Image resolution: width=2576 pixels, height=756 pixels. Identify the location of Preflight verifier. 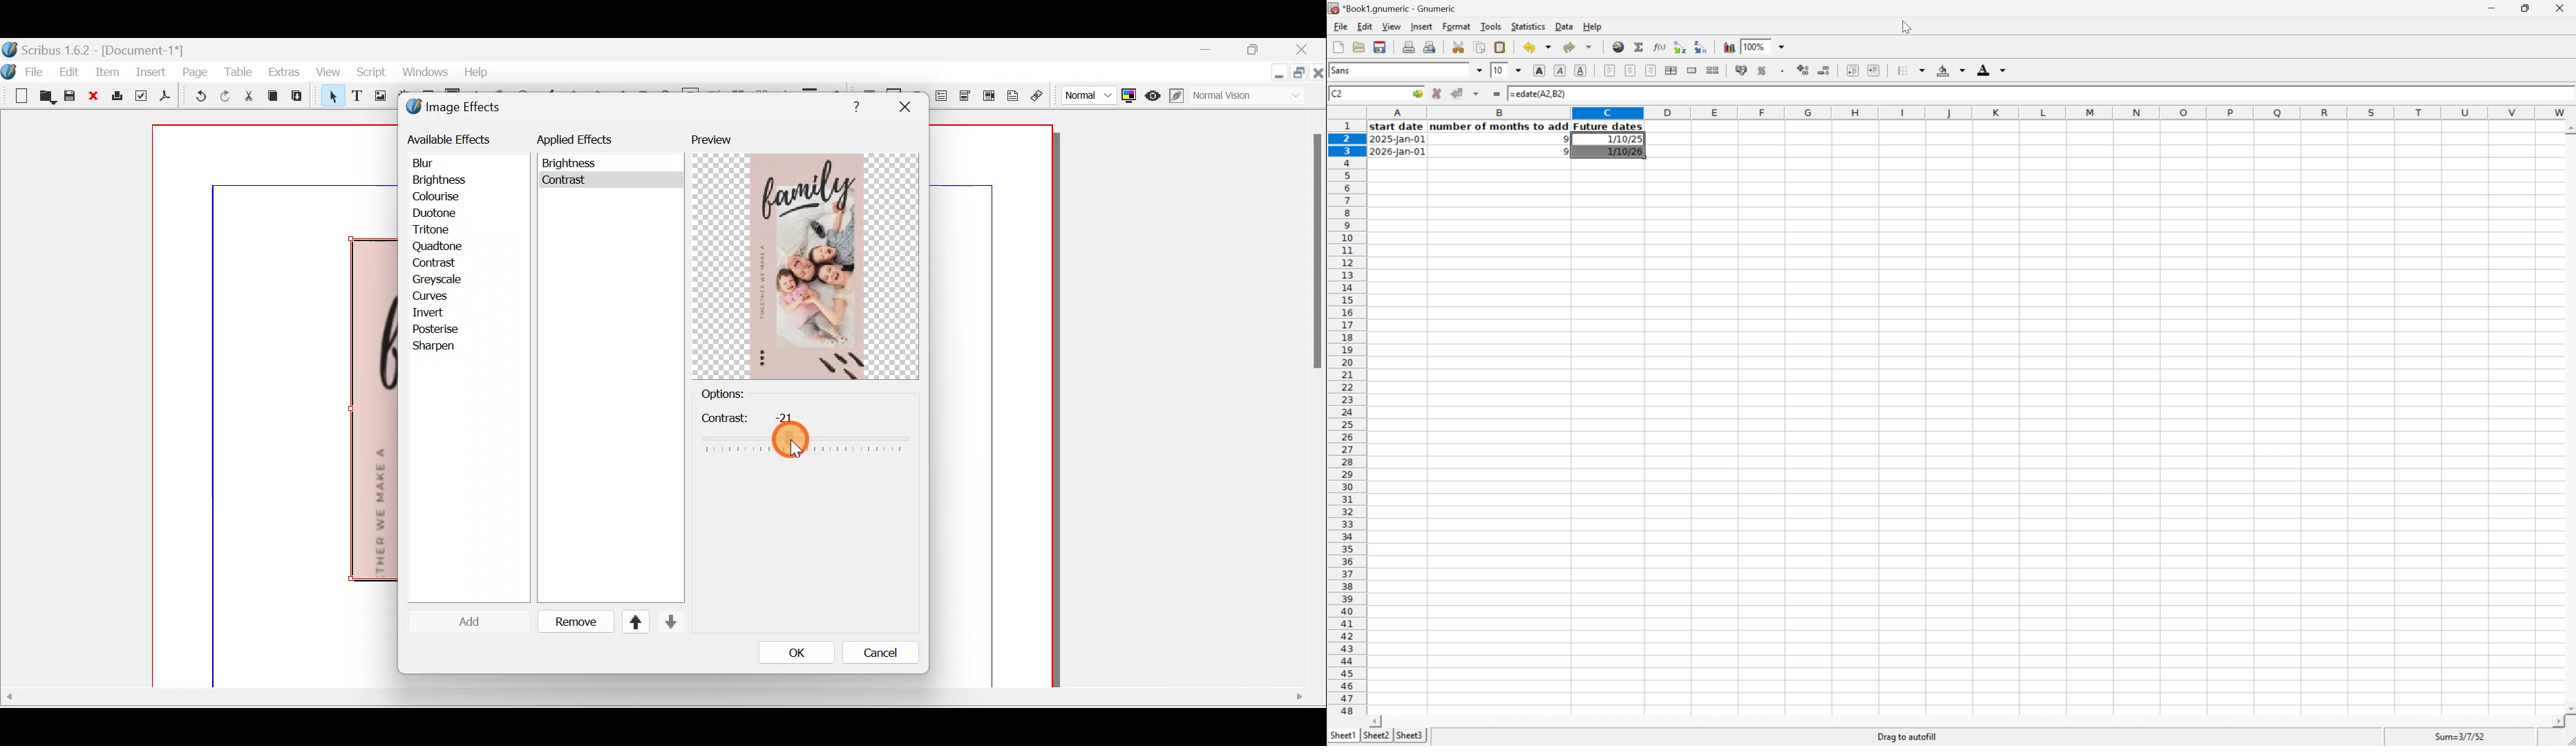
(141, 98).